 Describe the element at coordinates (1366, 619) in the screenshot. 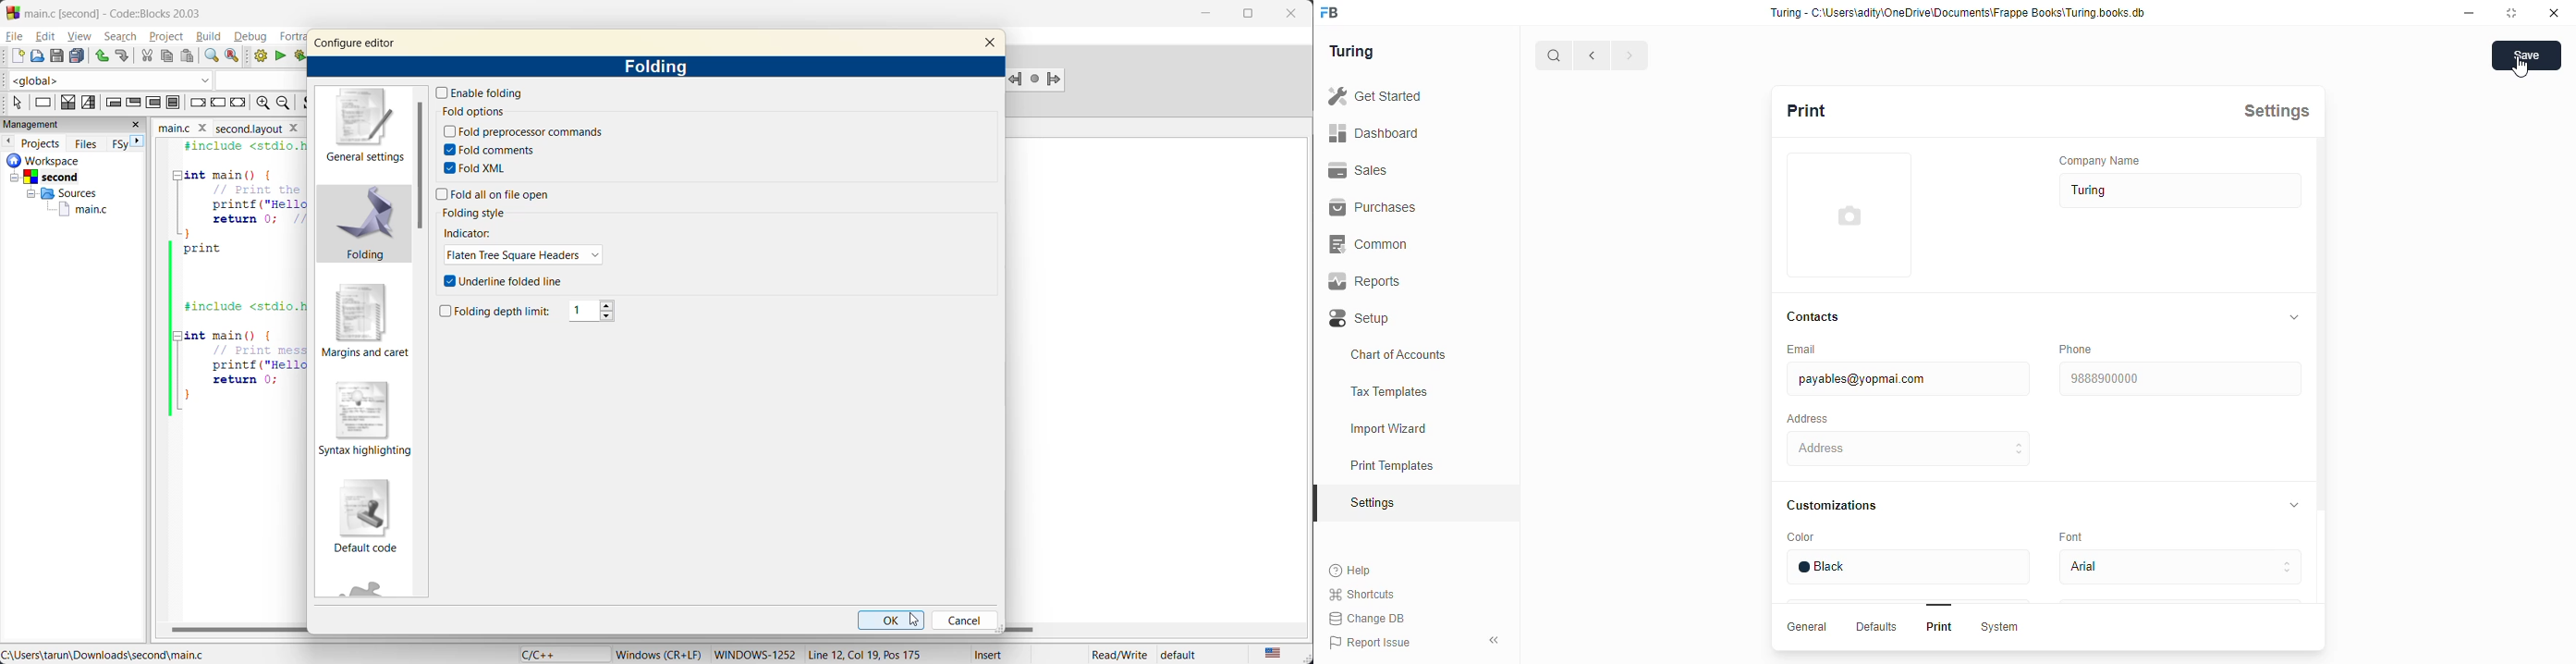

I see `Change DB` at that location.